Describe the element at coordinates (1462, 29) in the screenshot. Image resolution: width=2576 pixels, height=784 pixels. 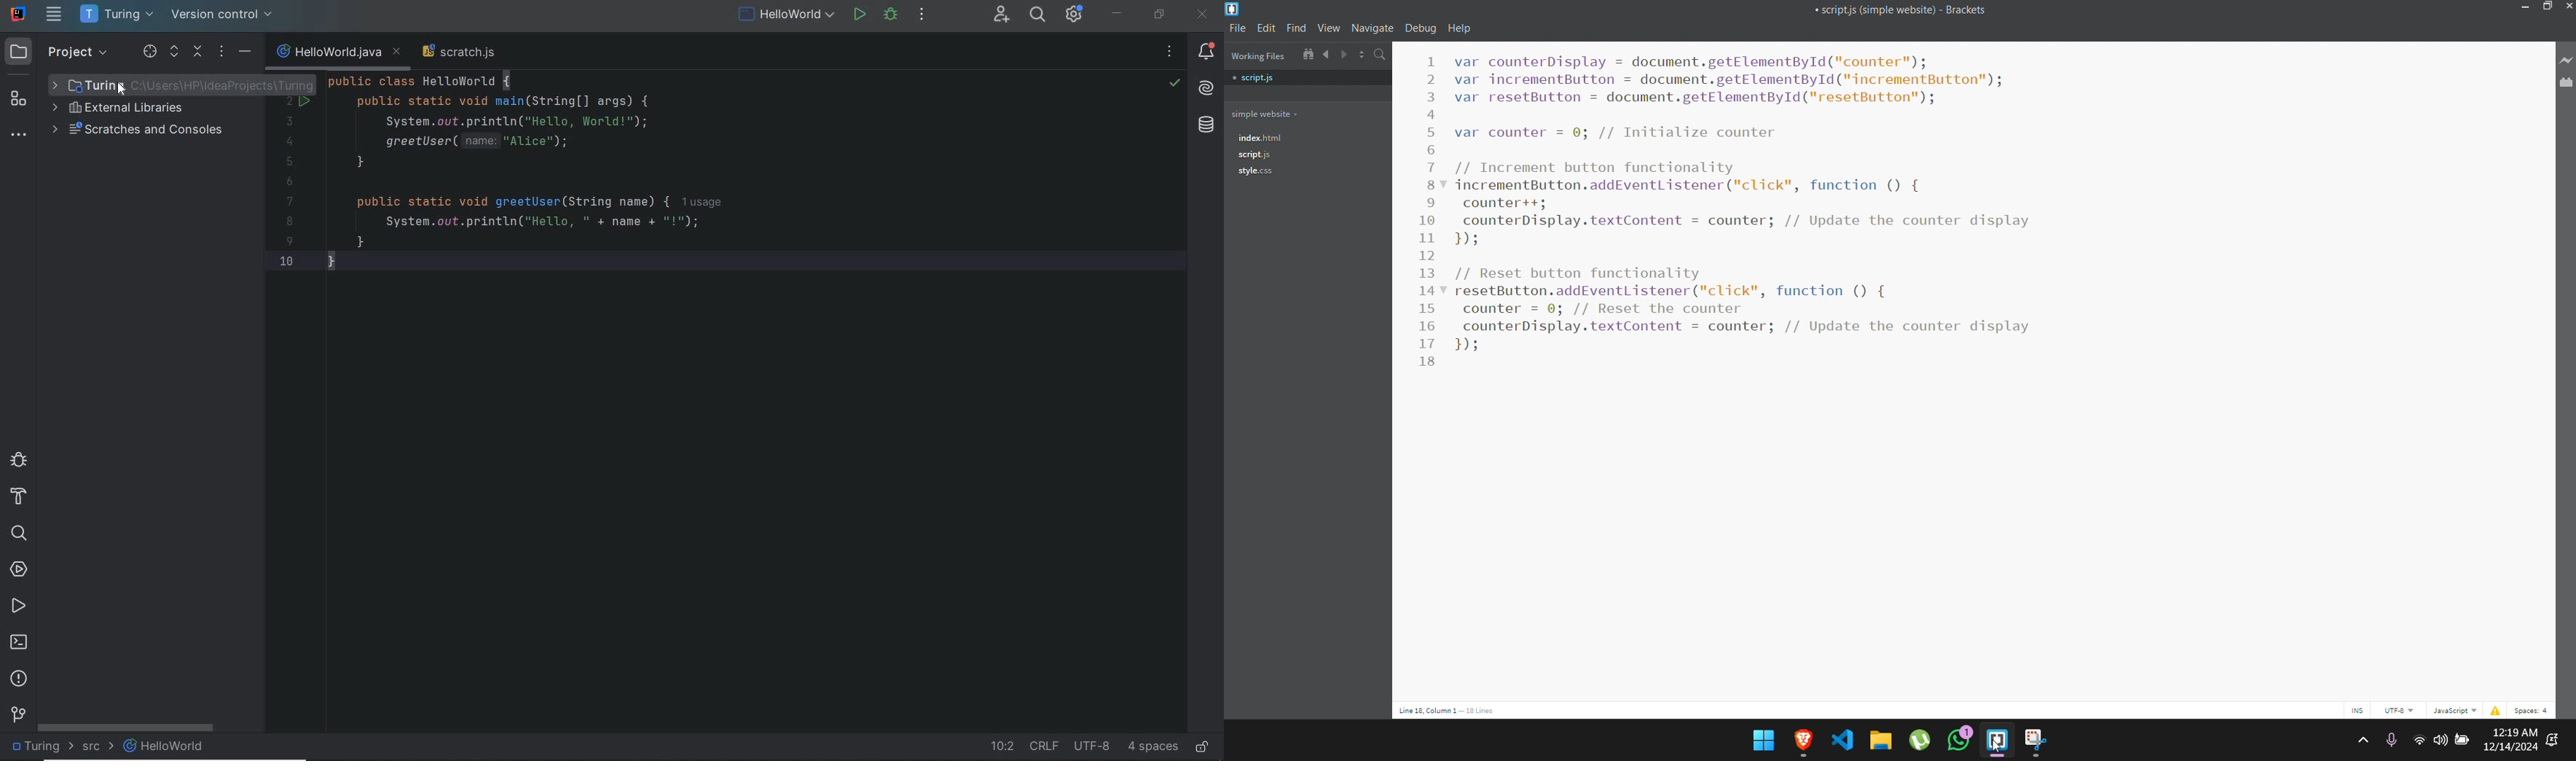
I see `help` at that location.